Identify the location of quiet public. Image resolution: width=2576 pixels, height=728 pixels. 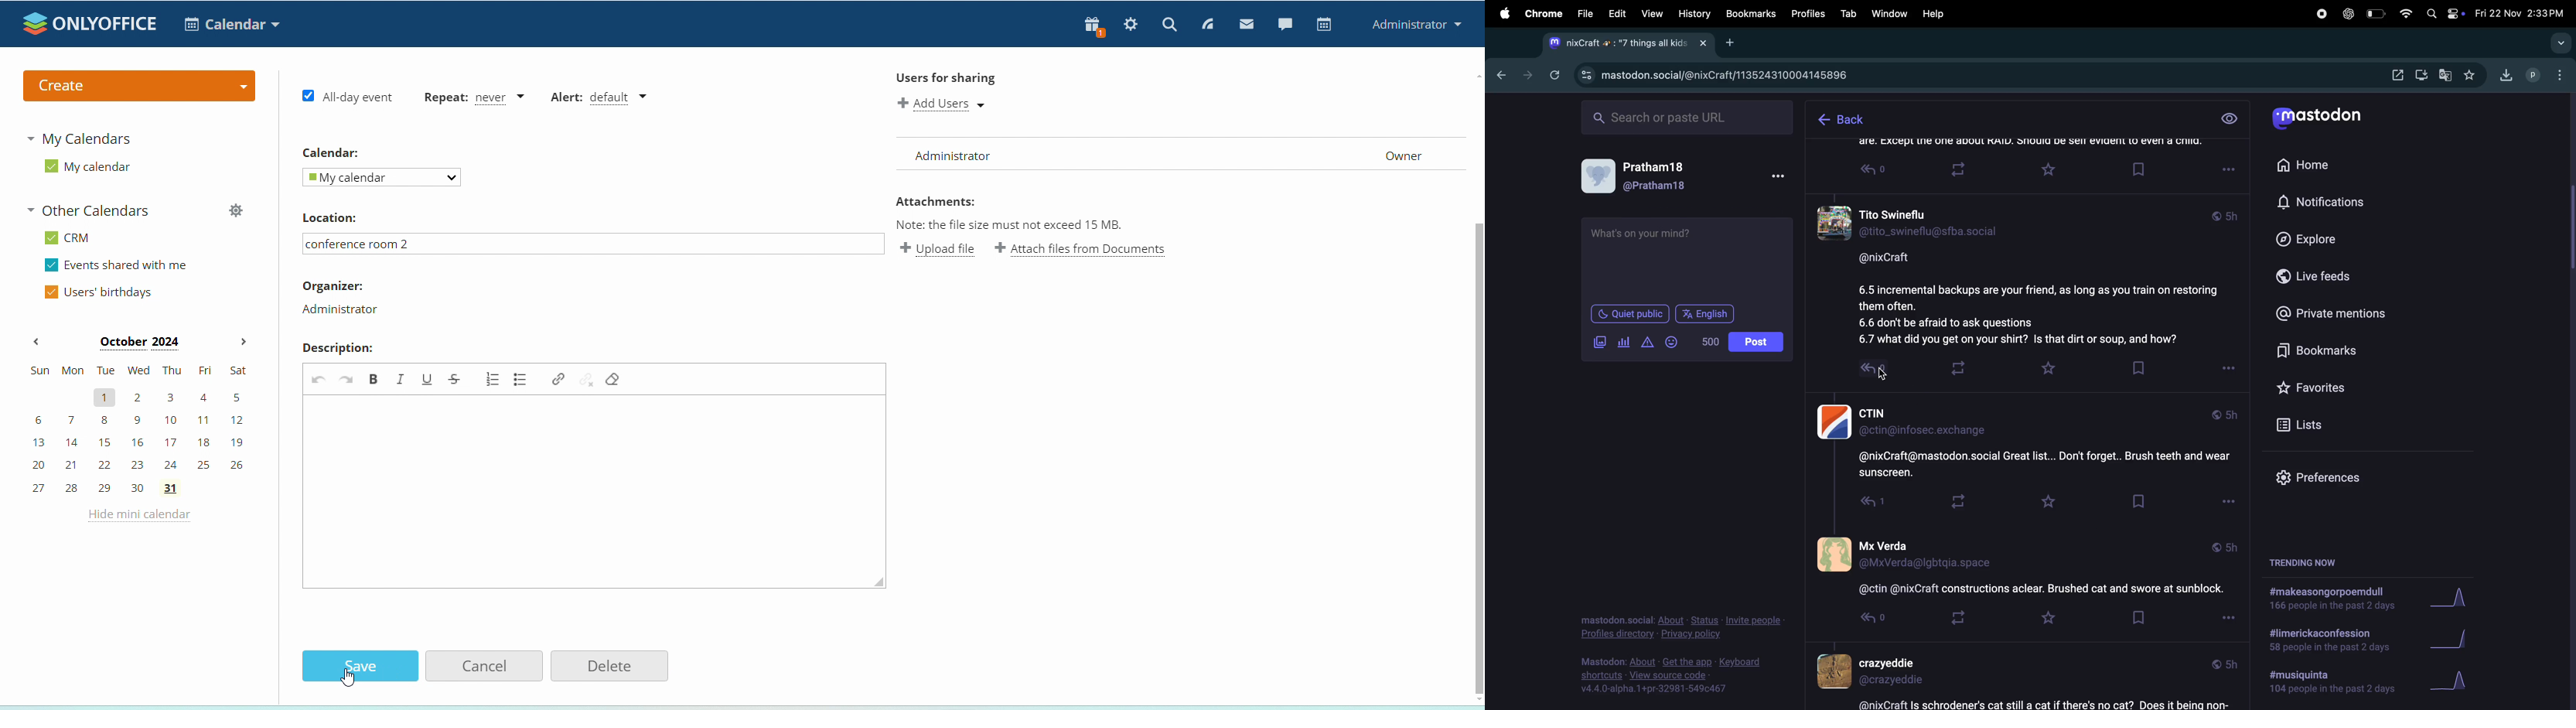
(1629, 314).